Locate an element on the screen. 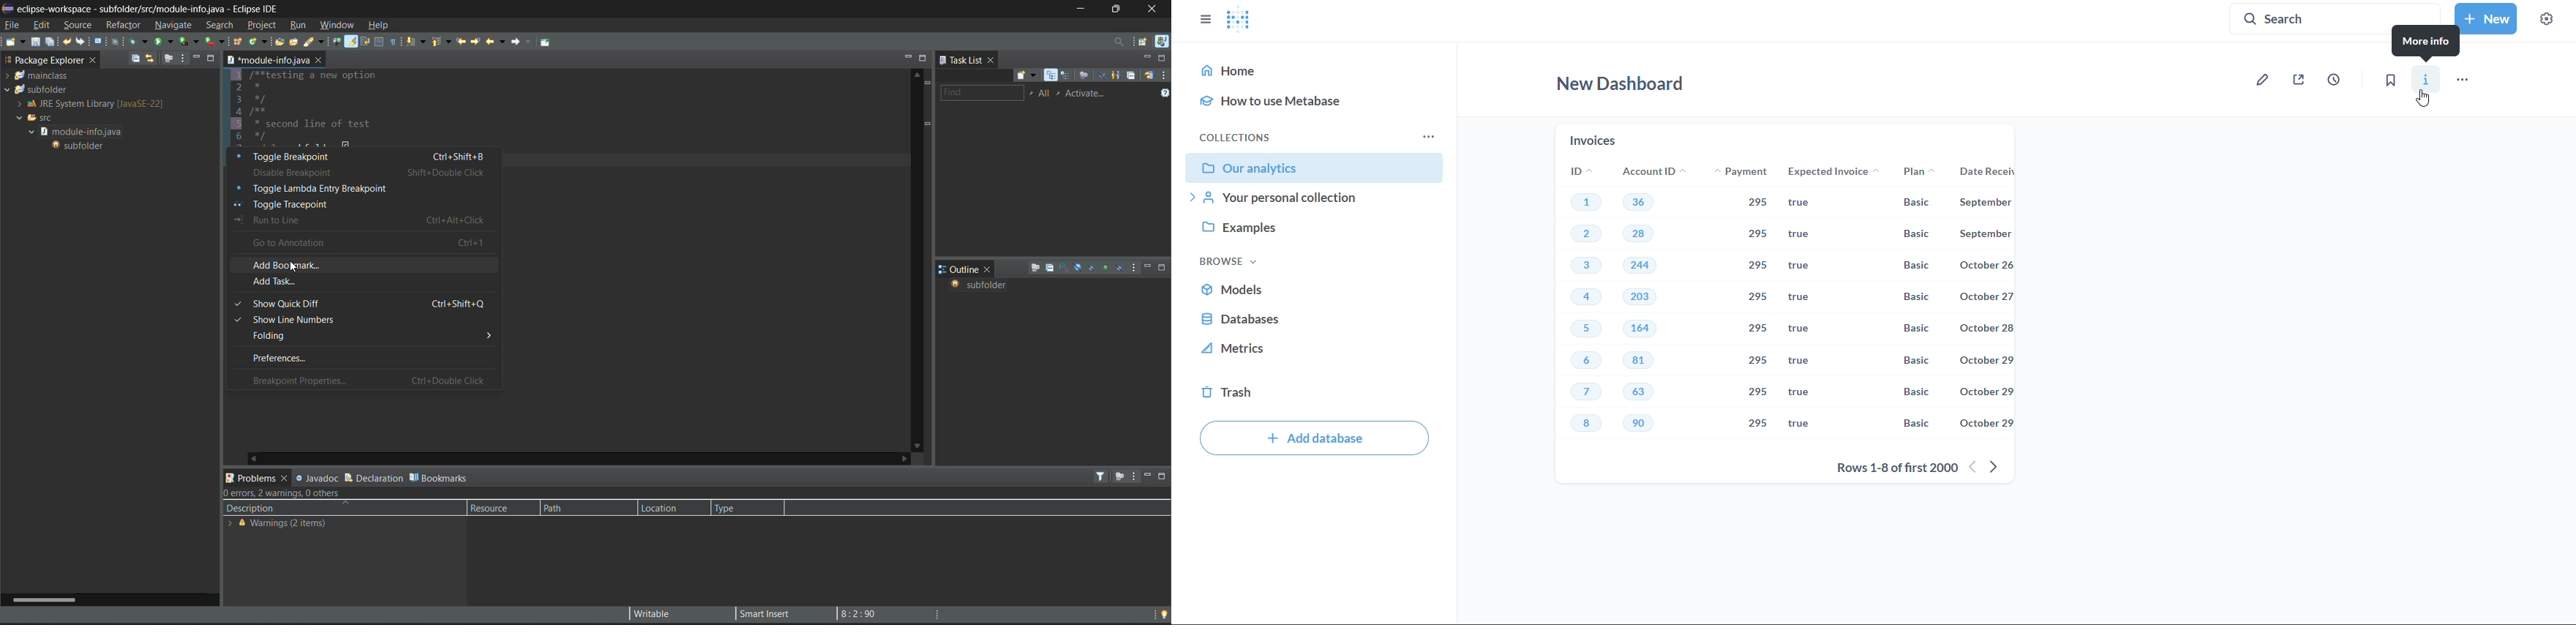 This screenshot has height=644, width=2576. run is located at coordinates (301, 26).